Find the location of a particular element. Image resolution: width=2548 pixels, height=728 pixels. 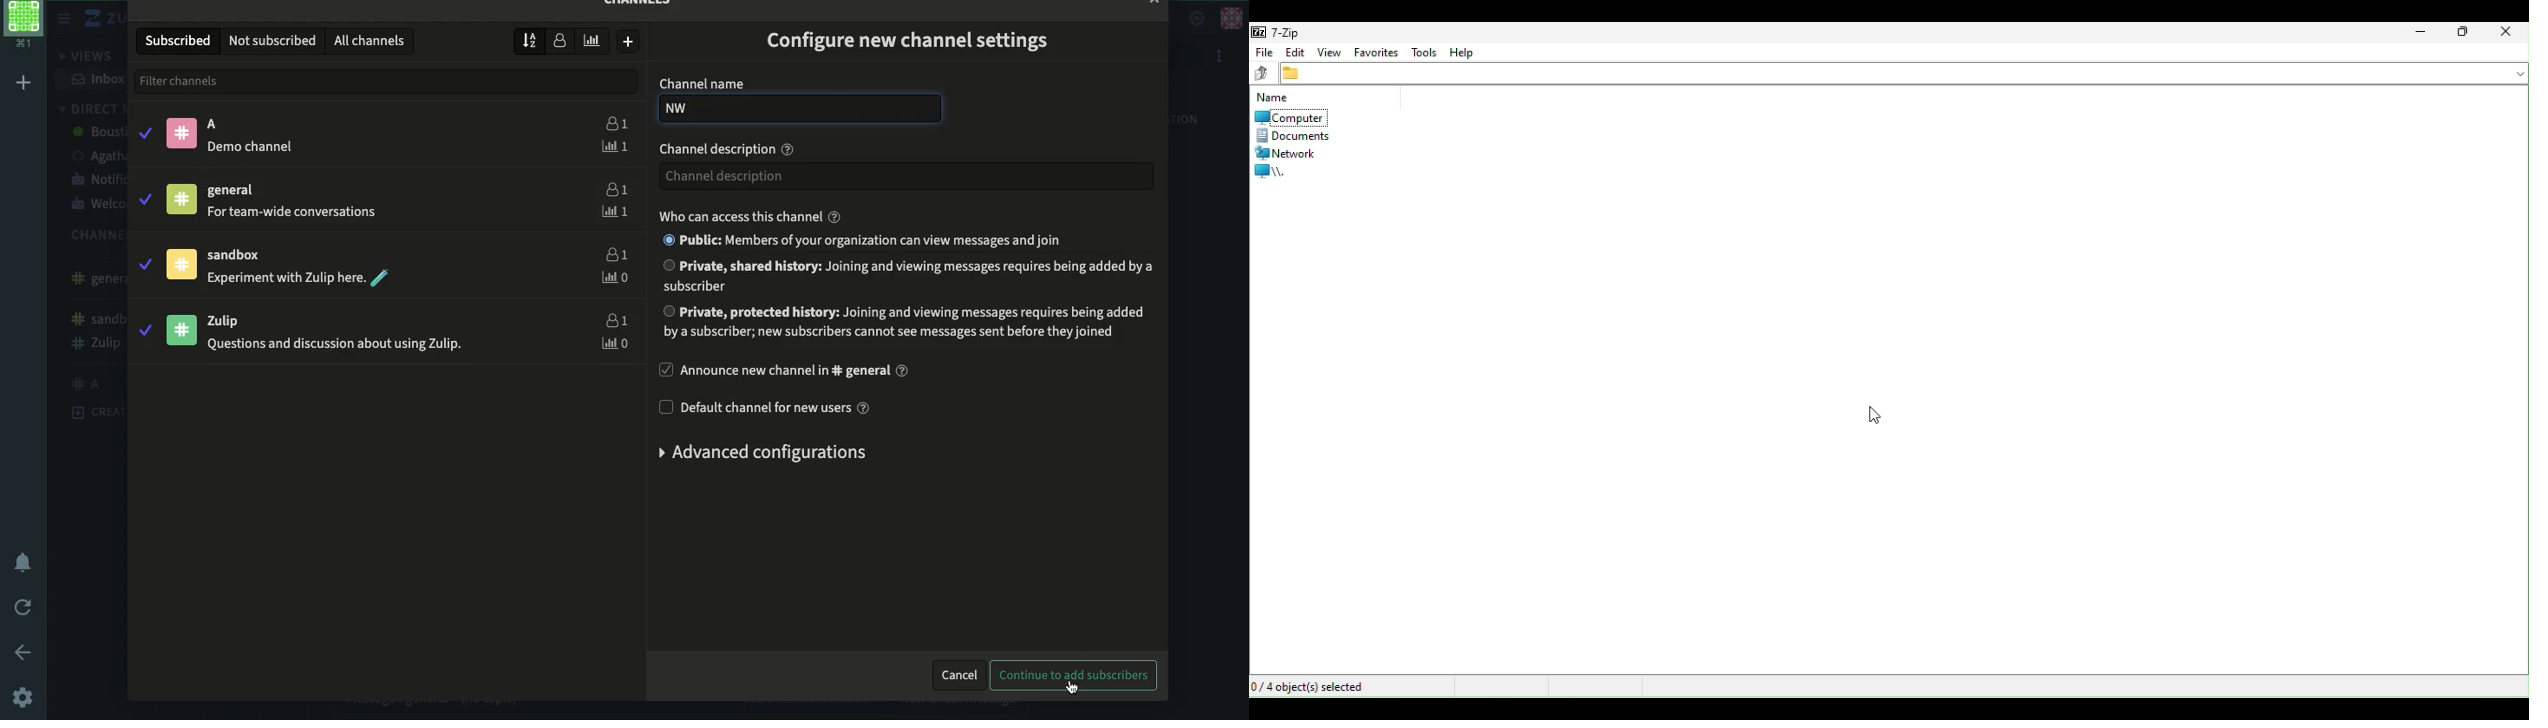

Experiment with Zulip here. is located at coordinates (285, 276).